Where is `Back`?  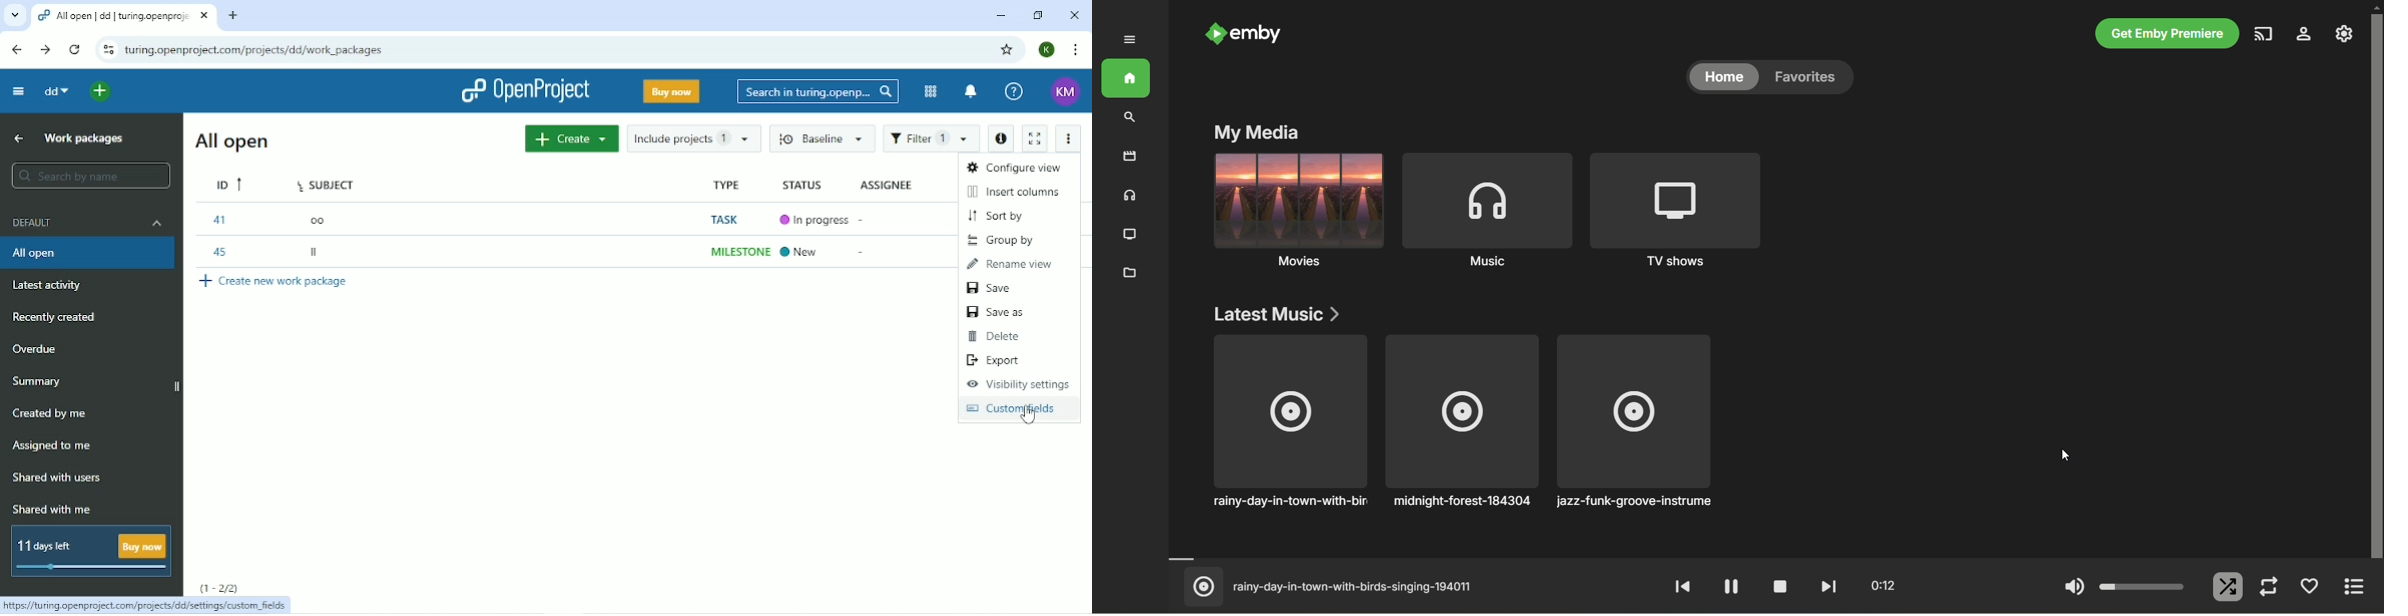 Back is located at coordinates (18, 49).